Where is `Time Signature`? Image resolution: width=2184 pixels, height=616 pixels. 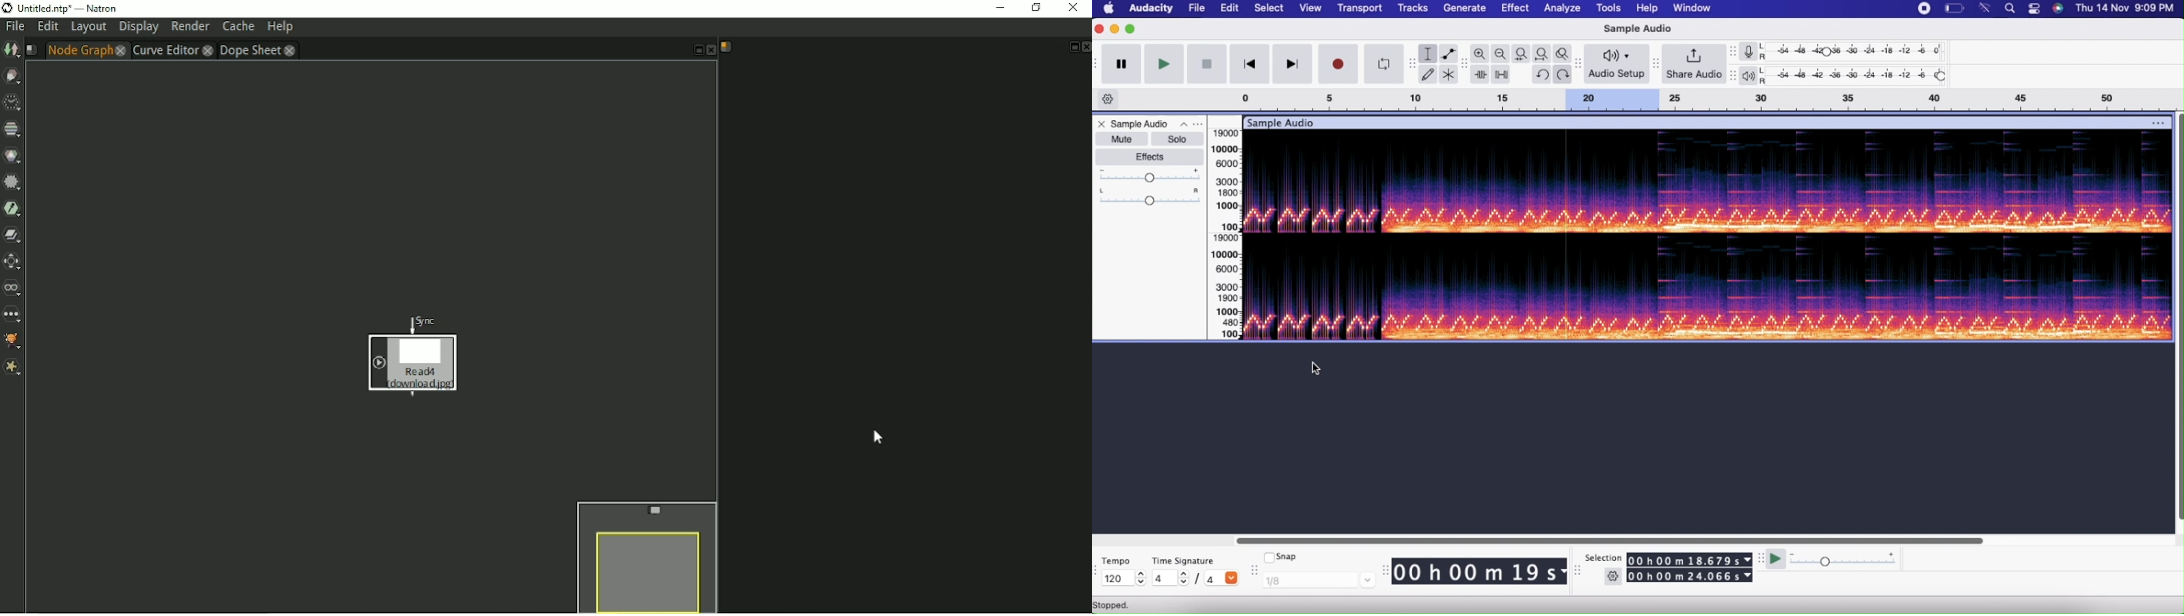
Time Signature is located at coordinates (1183, 560).